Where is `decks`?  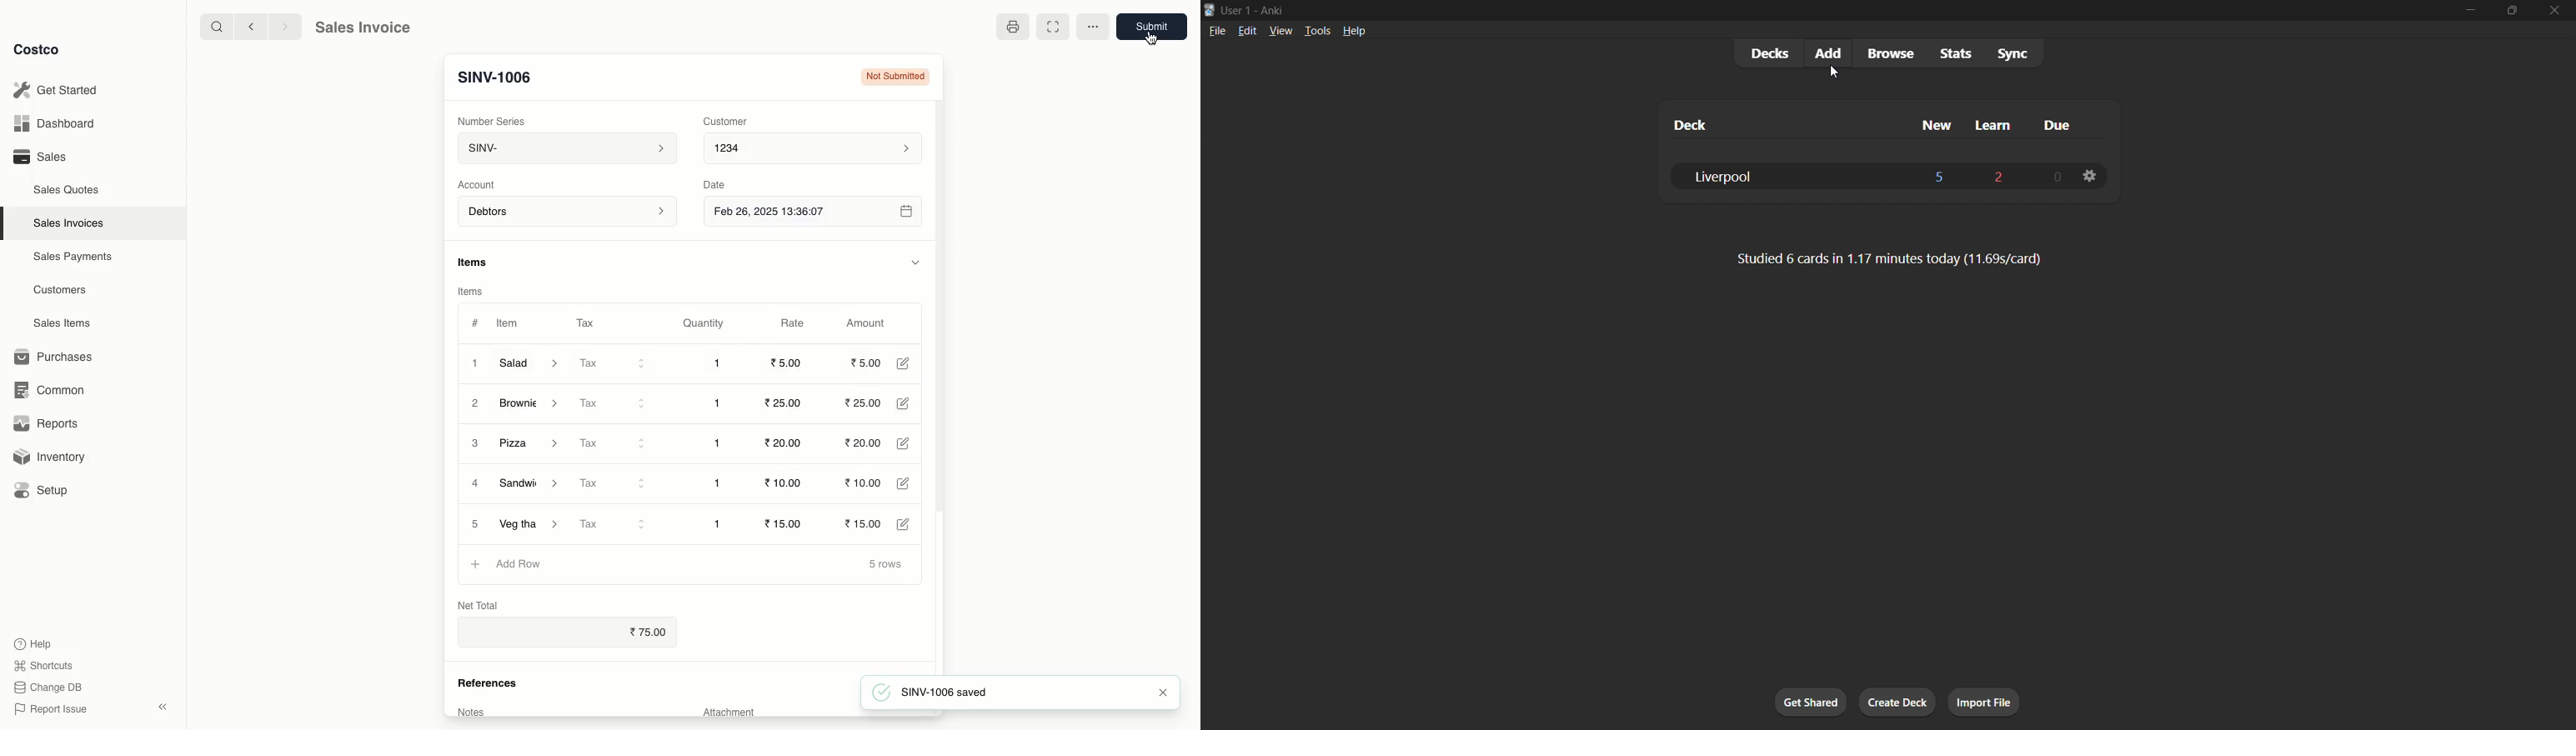 decks is located at coordinates (1767, 52).